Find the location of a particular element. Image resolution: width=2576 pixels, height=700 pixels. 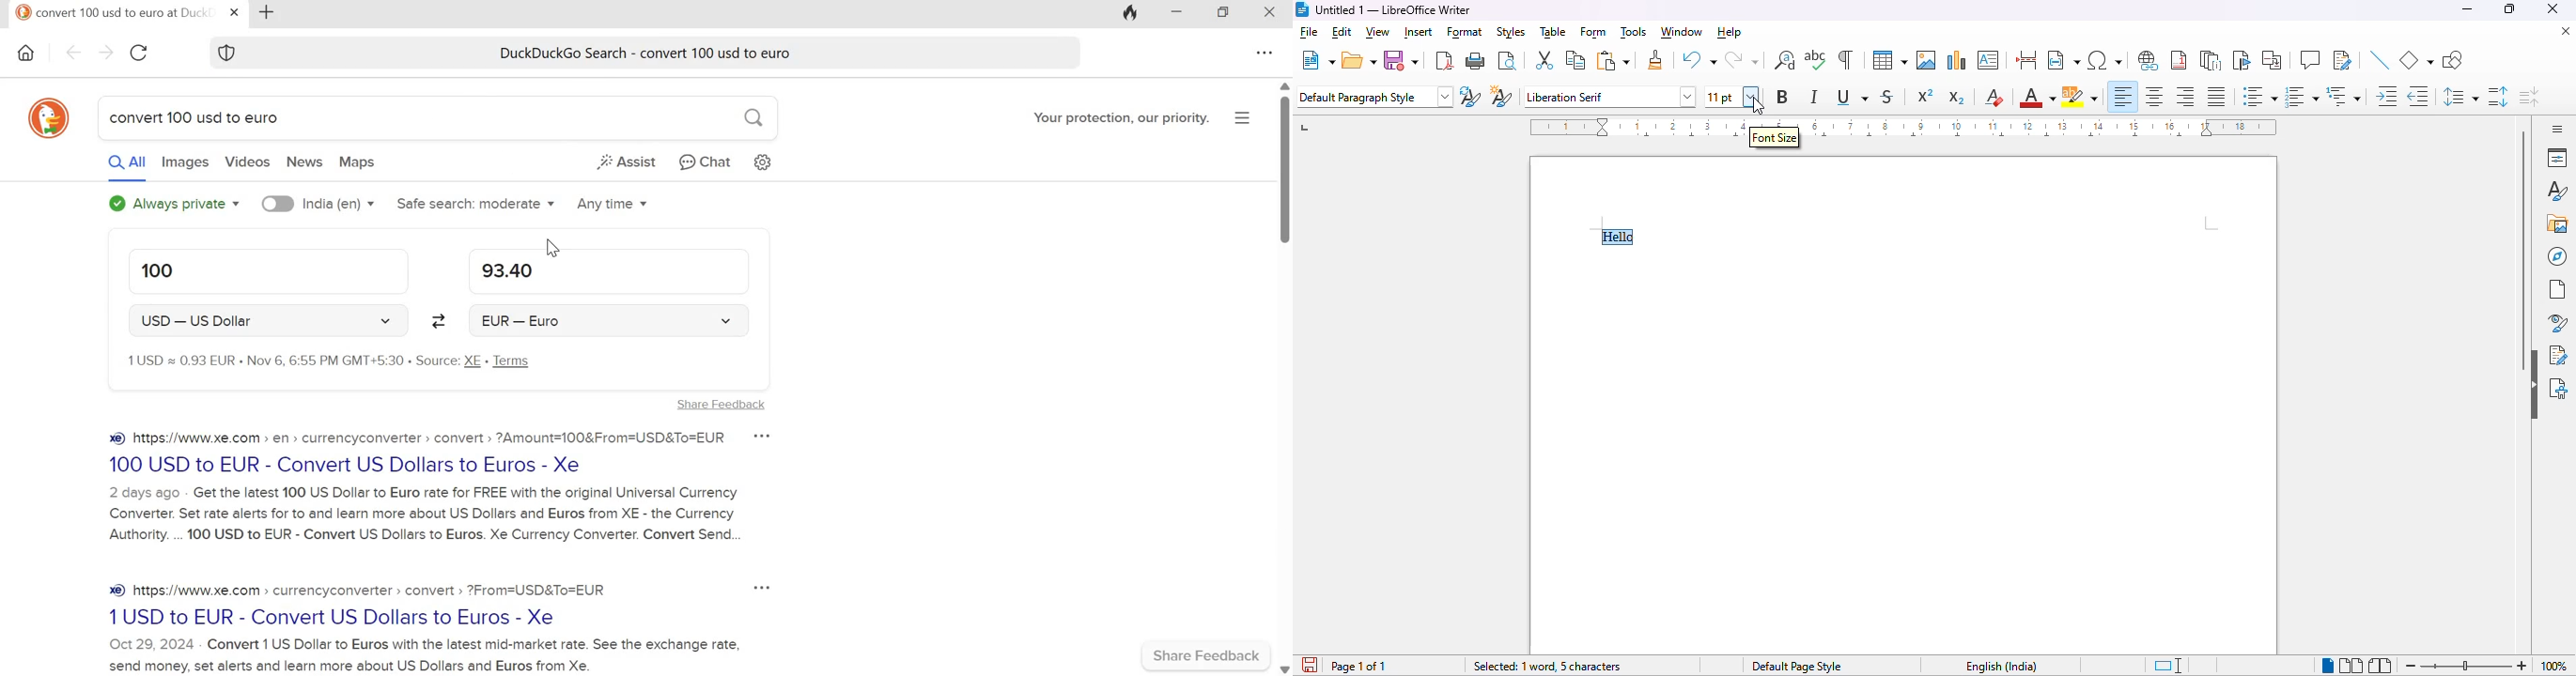

increase indent is located at coordinates (2387, 97).